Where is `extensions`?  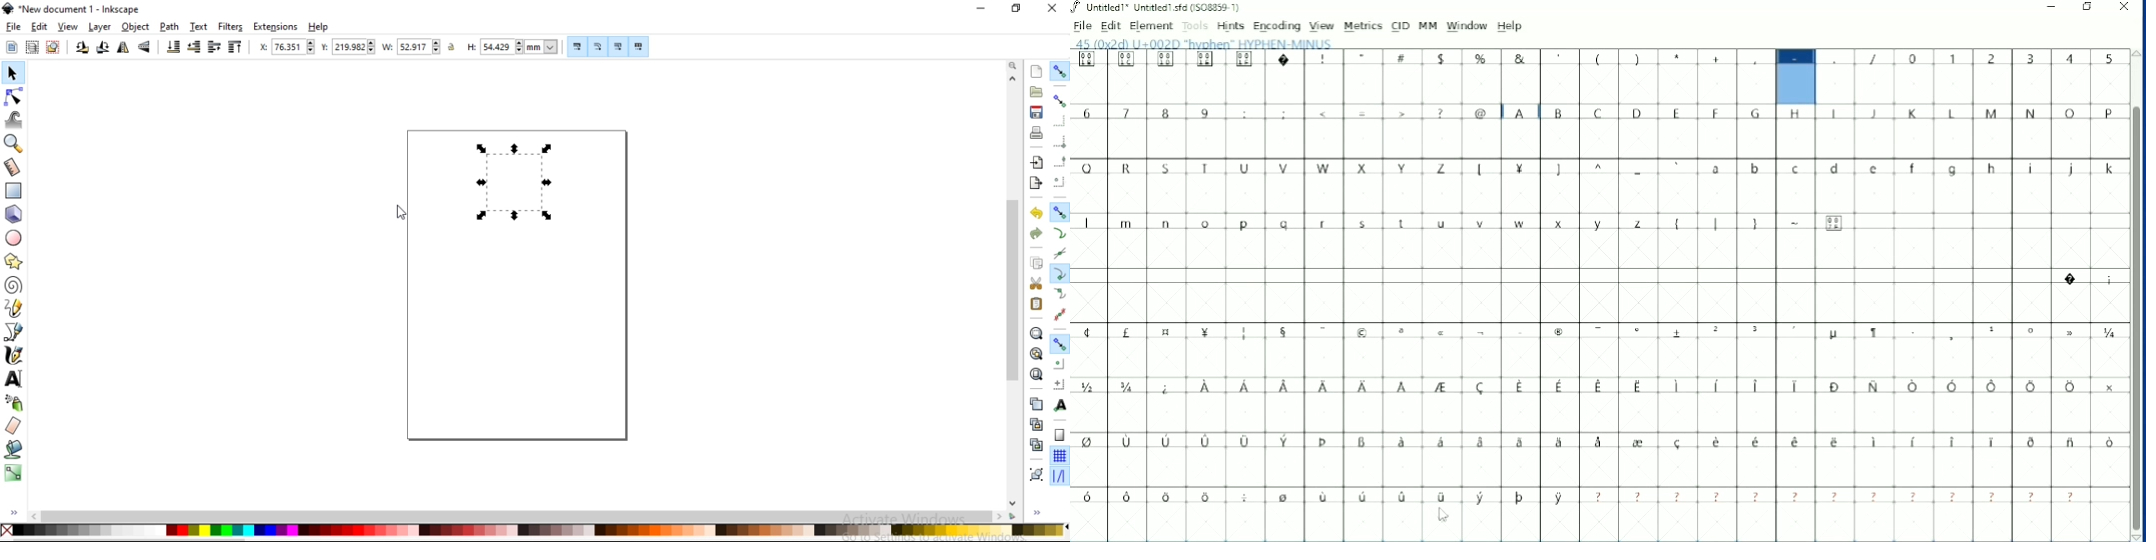
extensions is located at coordinates (275, 28).